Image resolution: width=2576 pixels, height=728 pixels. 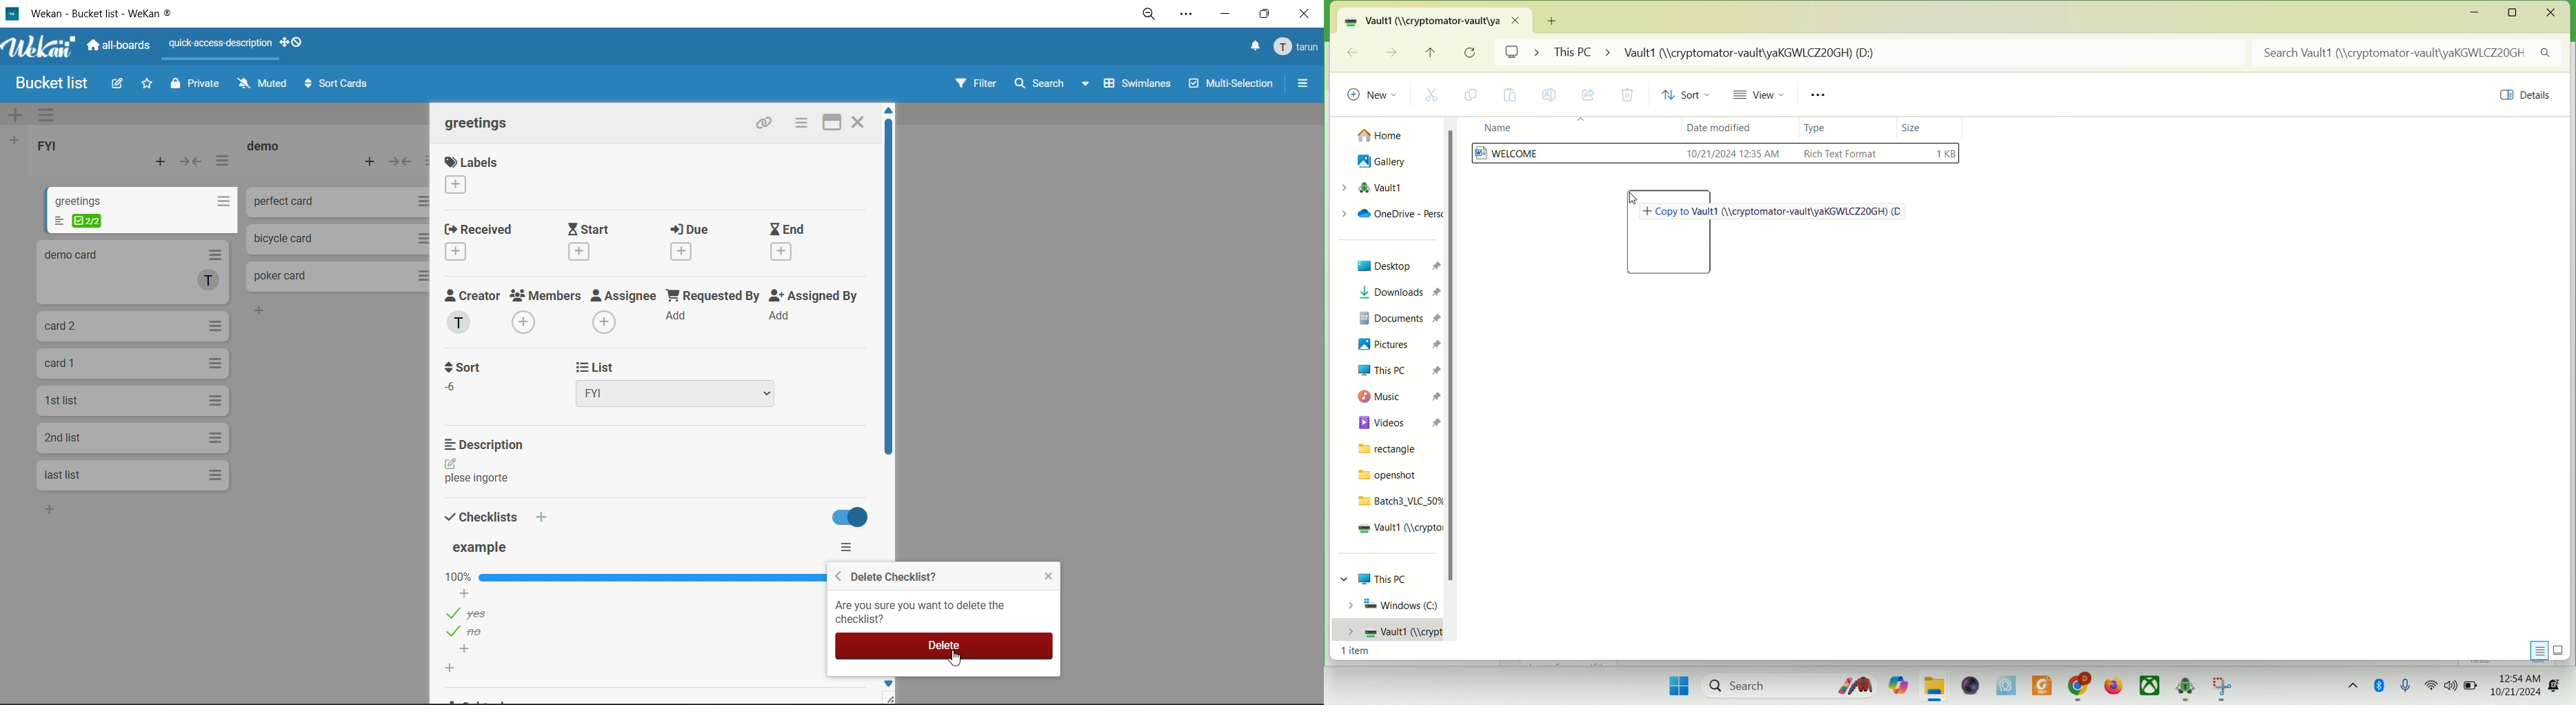 What do you see at coordinates (1717, 156) in the screenshot?
I see `WELCOME file` at bounding box center [1717, 156].